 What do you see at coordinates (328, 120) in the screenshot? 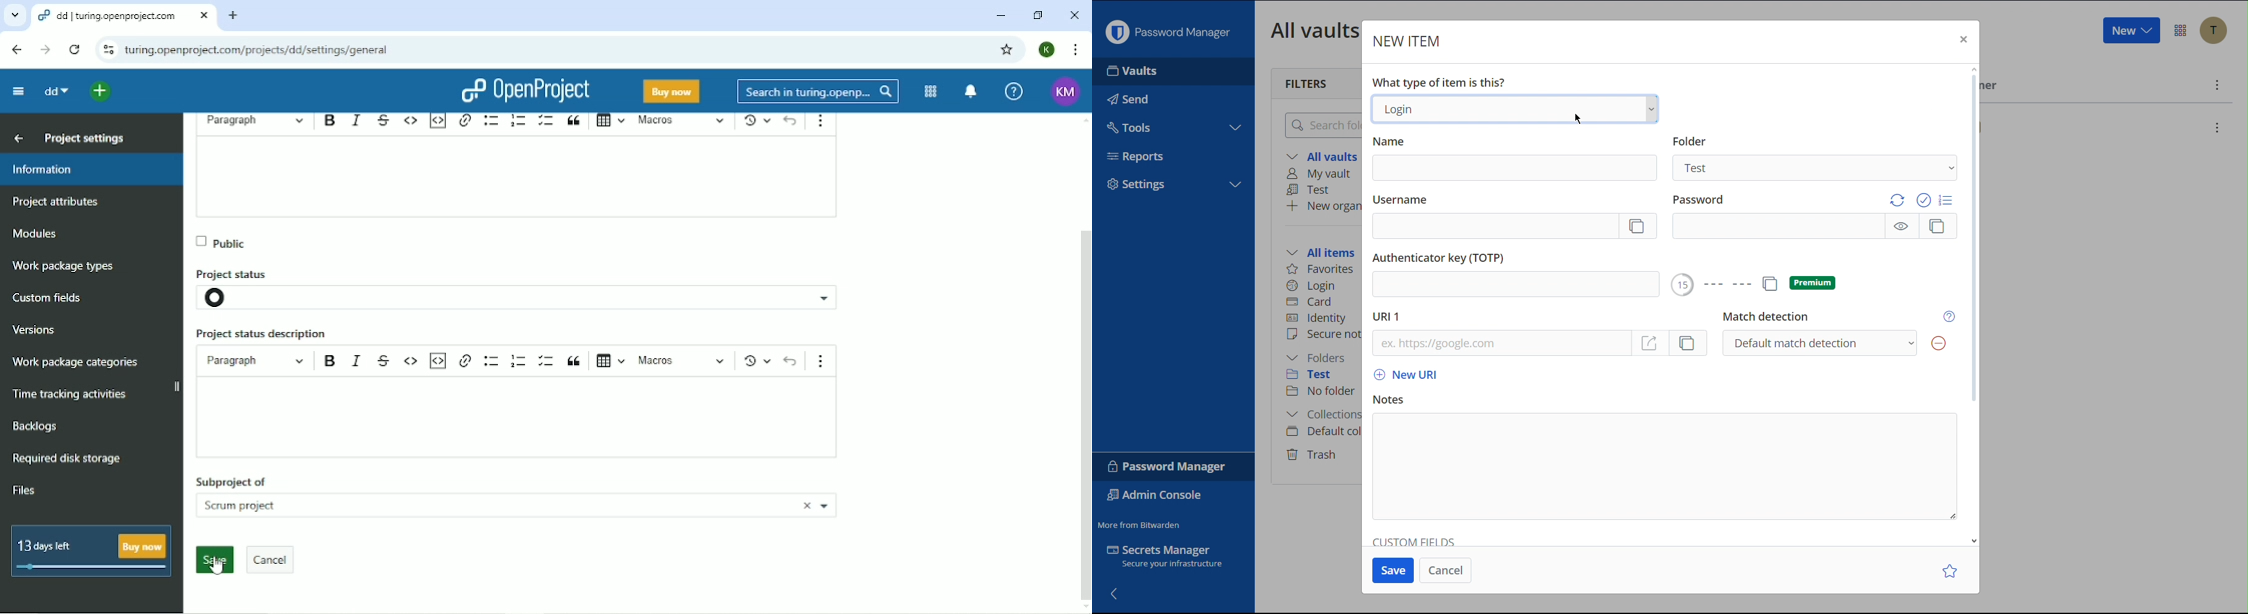
I see `Bold` at bounding box center [328, 120].